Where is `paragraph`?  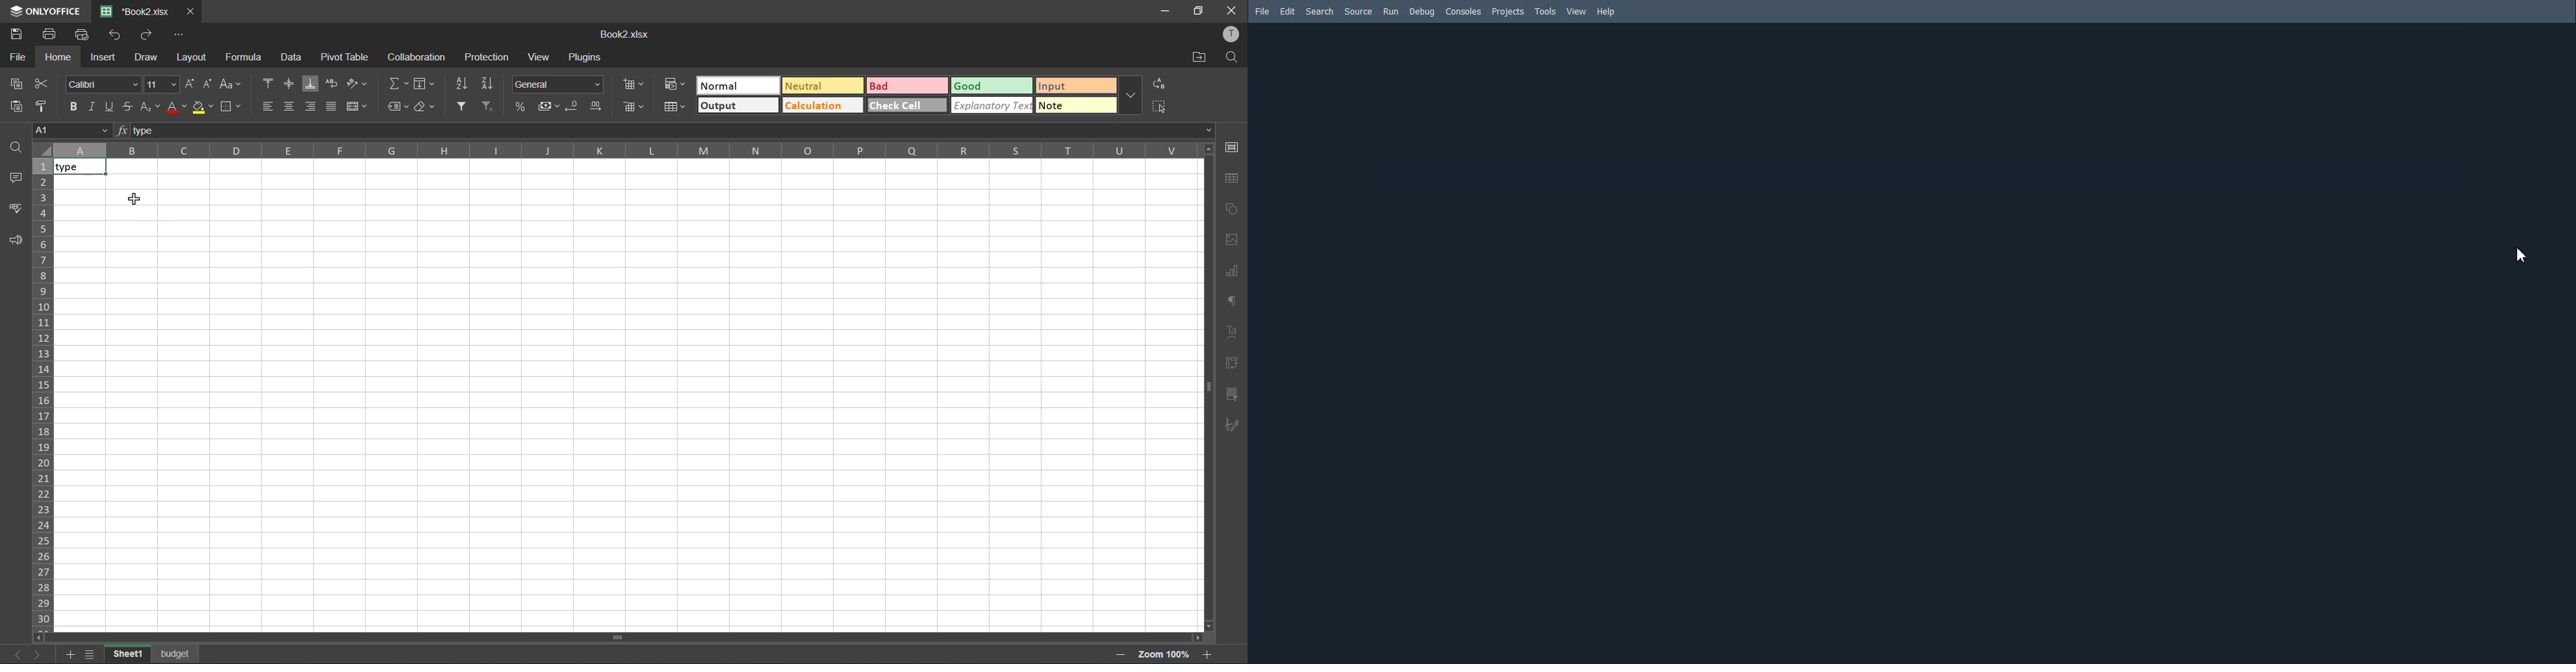 paragraph is located at coordinates (1232, 300).